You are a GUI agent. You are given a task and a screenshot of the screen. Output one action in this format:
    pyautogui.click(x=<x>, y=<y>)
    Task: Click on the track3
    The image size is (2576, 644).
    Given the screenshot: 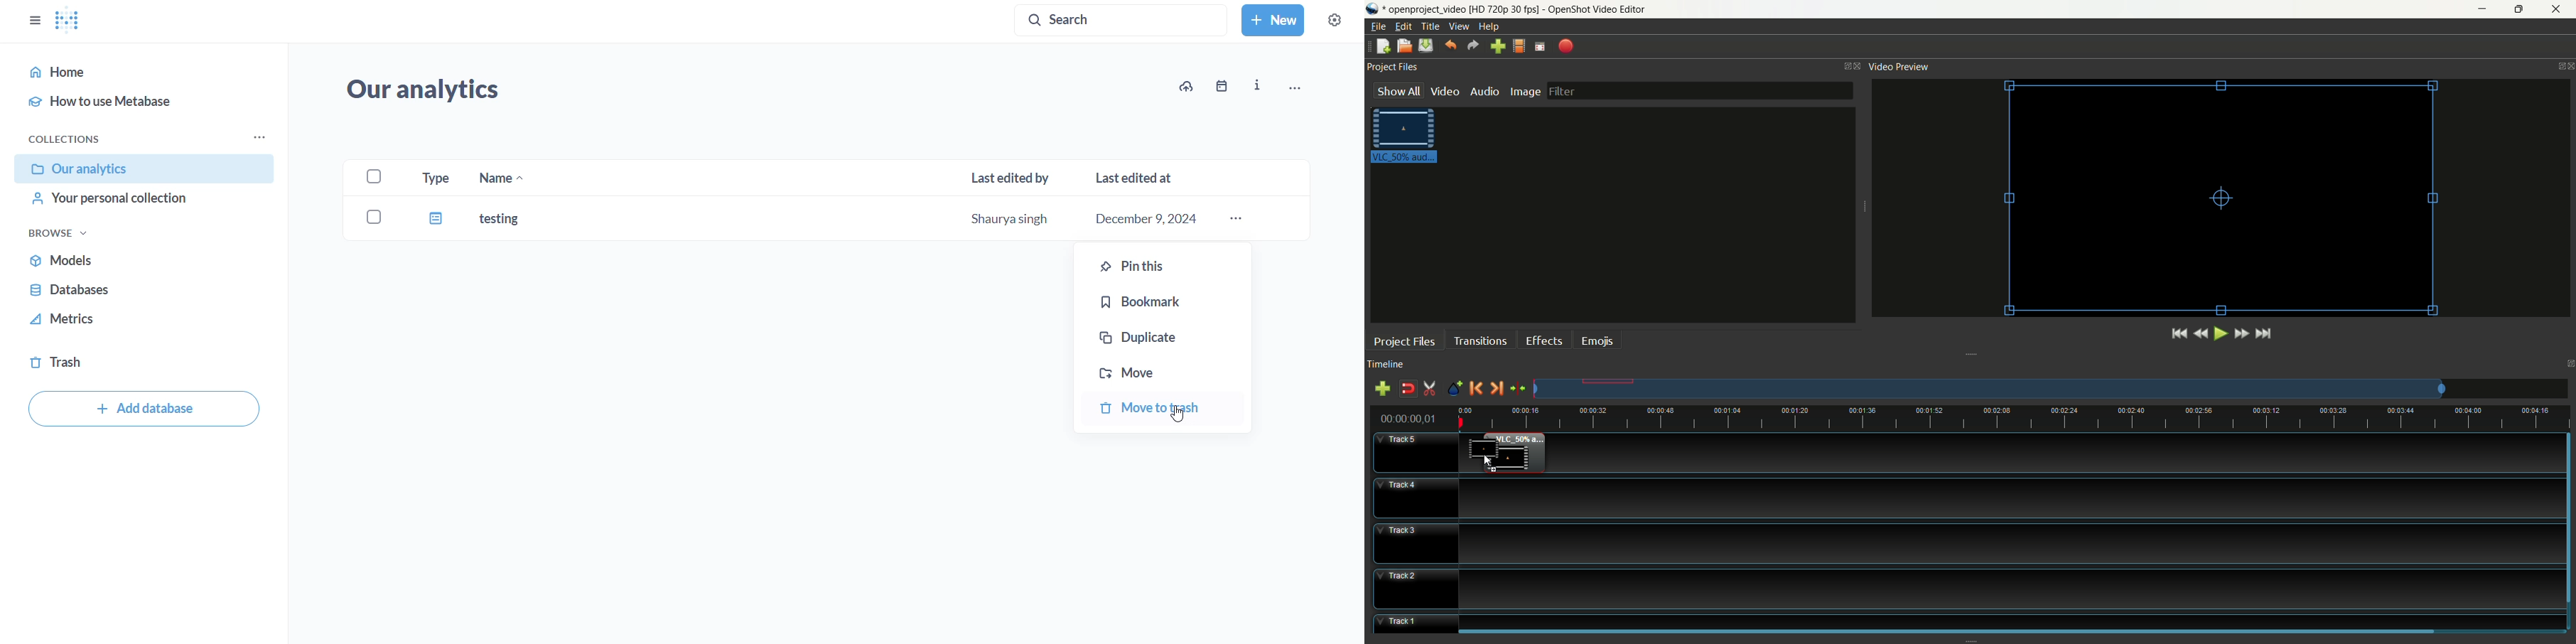 What is the action you would take?
    pyautogui.click(x=1970, y=544)
    